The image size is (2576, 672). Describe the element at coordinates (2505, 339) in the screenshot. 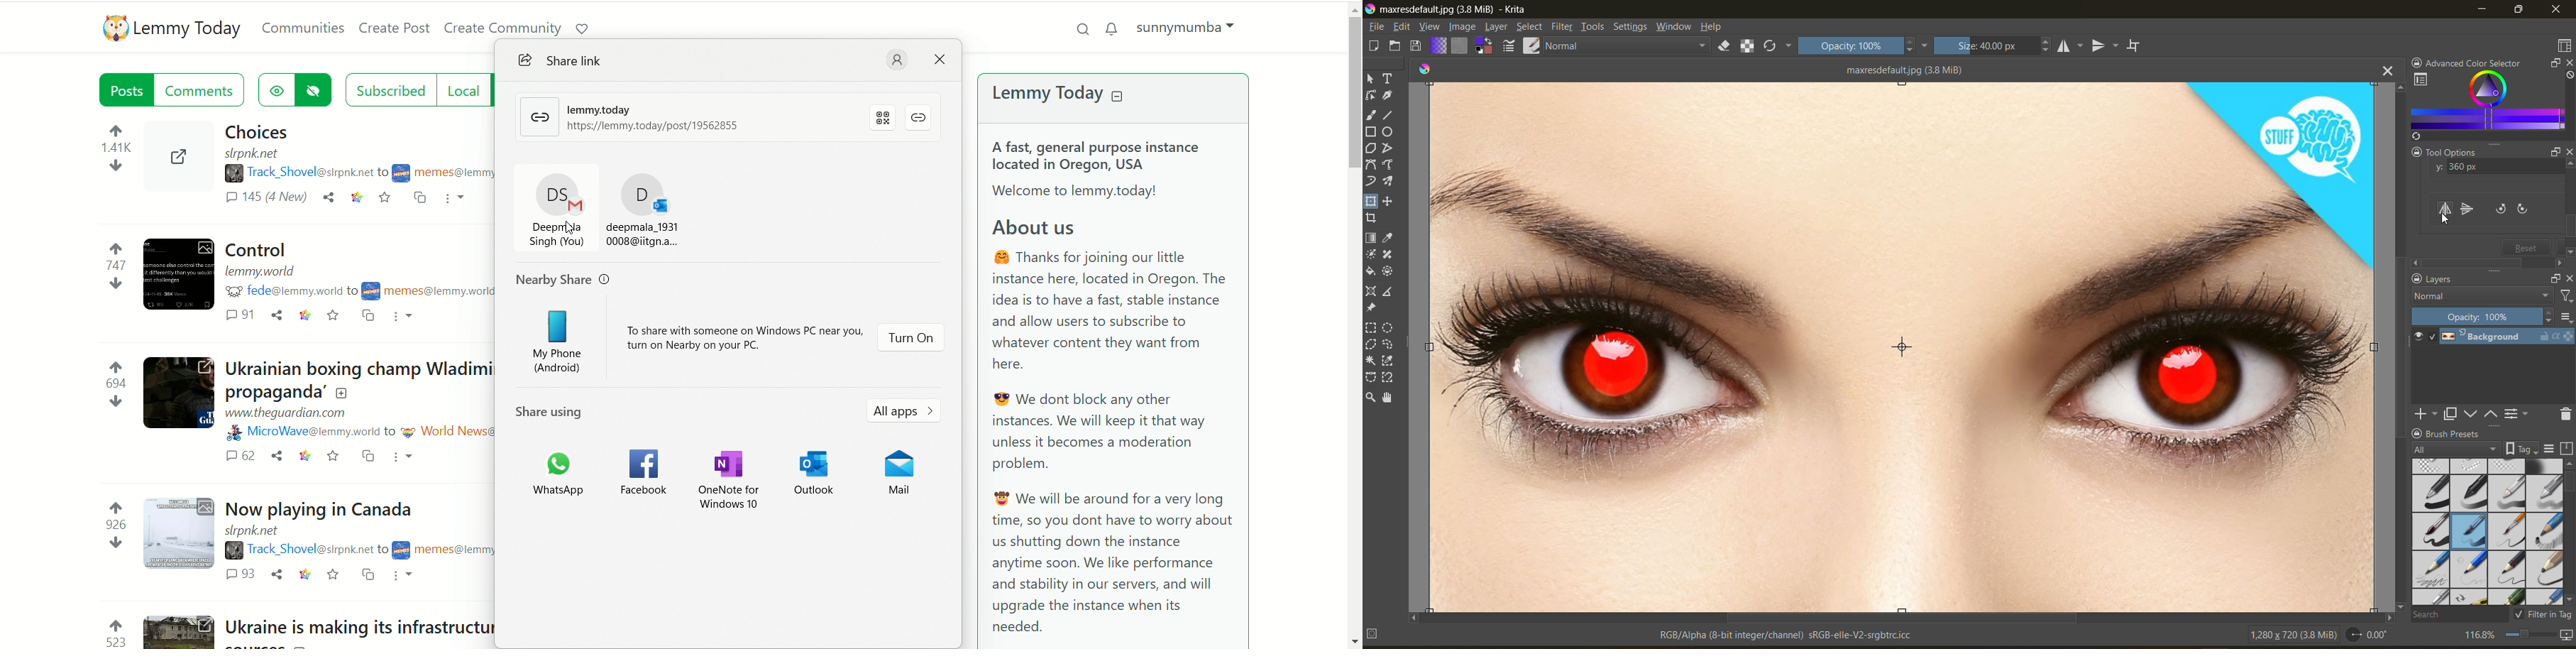

I see `layer` at that location.